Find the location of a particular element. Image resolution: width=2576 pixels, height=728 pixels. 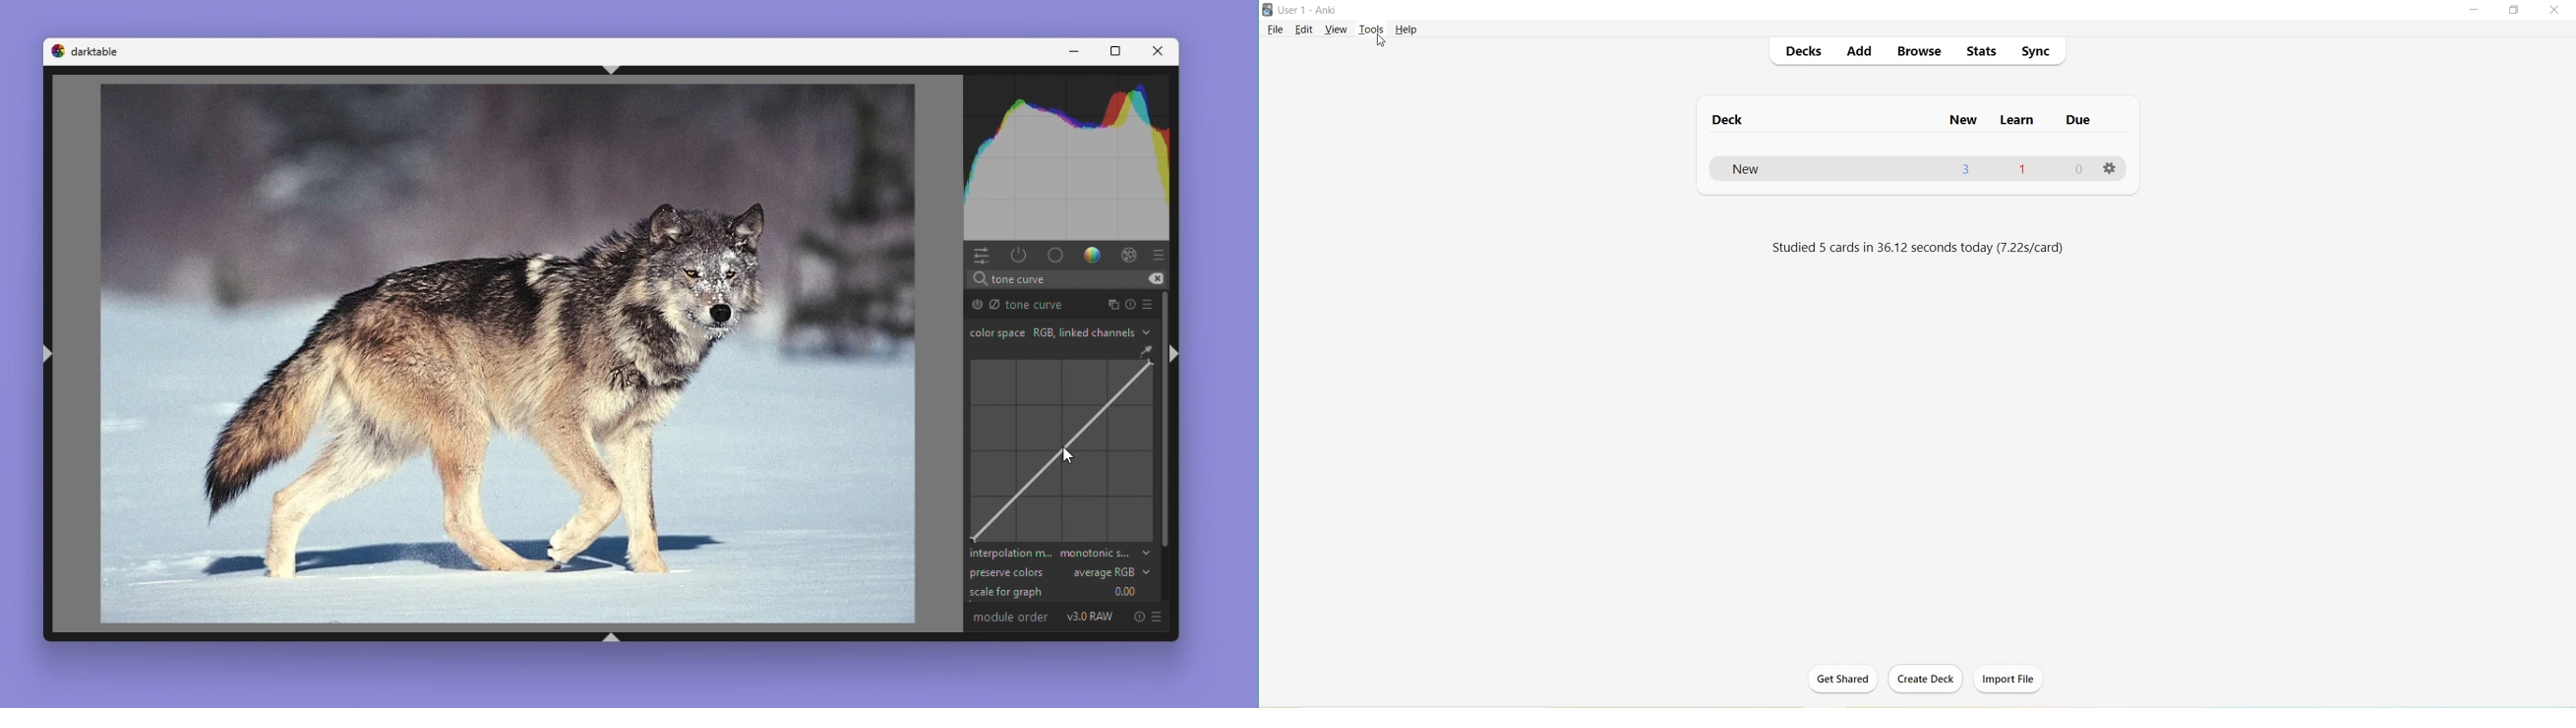

User 1 - Anki is located at coordinates (1310, 11).